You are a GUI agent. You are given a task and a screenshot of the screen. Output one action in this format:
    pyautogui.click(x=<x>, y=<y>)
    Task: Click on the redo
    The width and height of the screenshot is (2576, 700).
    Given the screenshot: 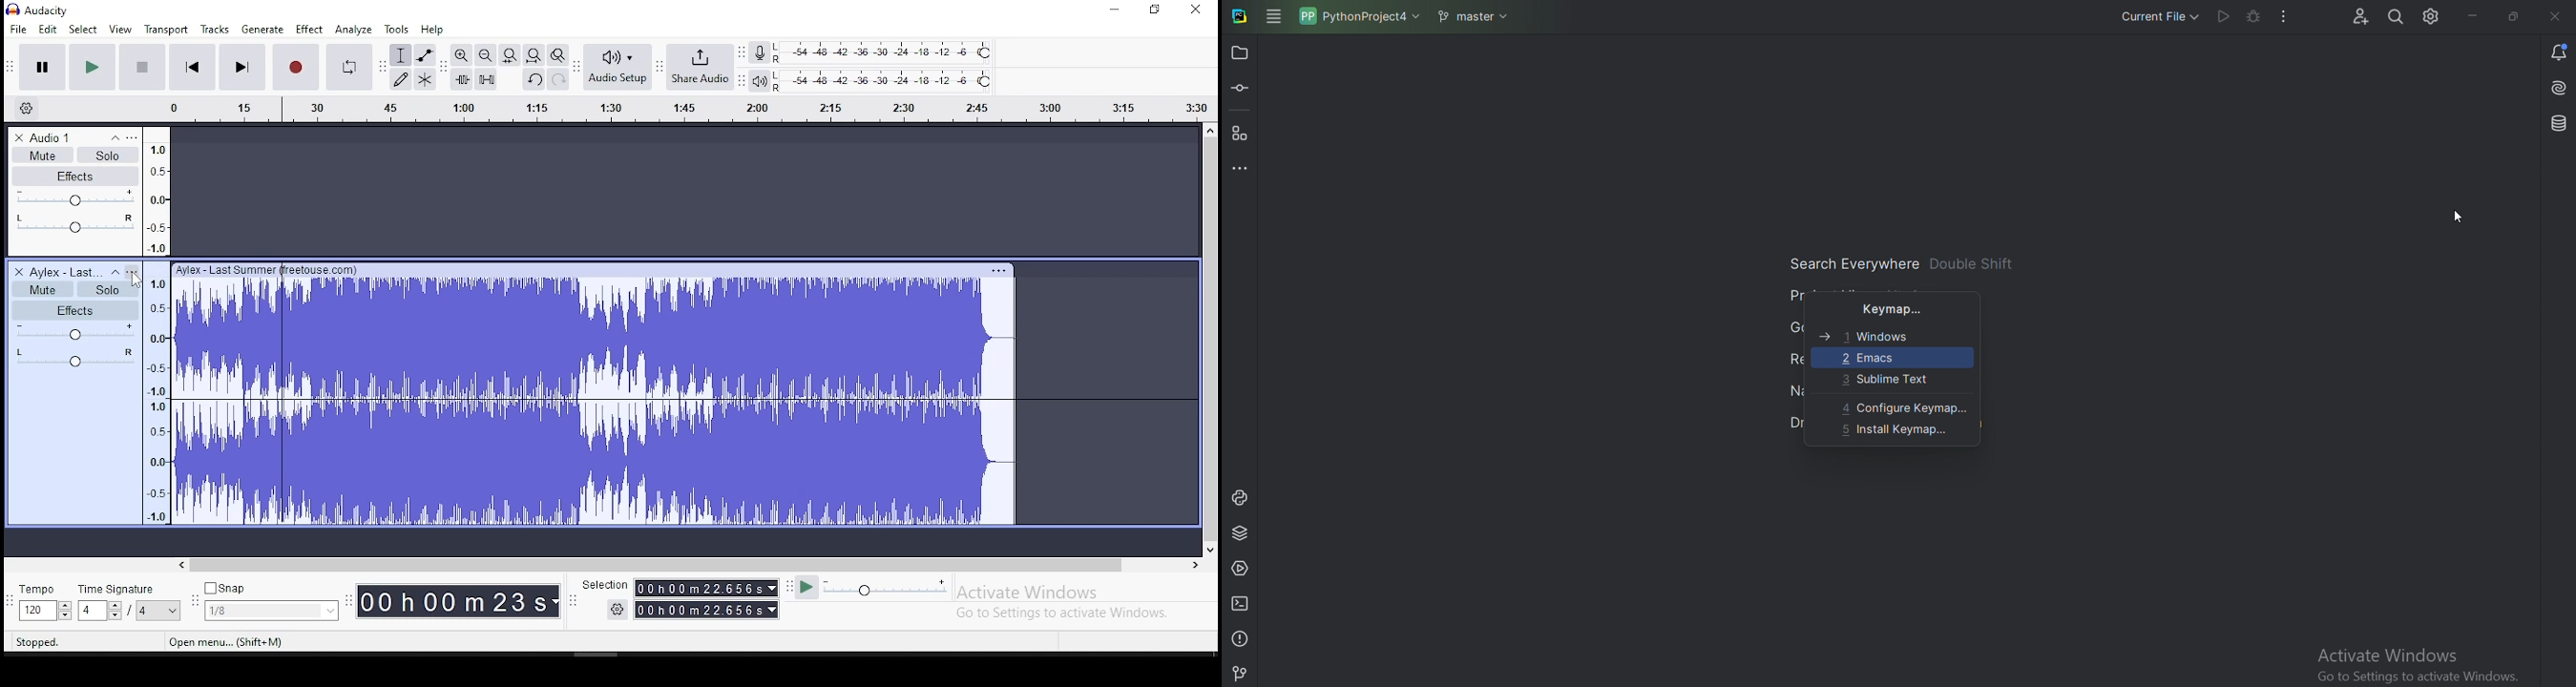 What is the action you would take?
    pyautogui.click(x=558, y=79)
    